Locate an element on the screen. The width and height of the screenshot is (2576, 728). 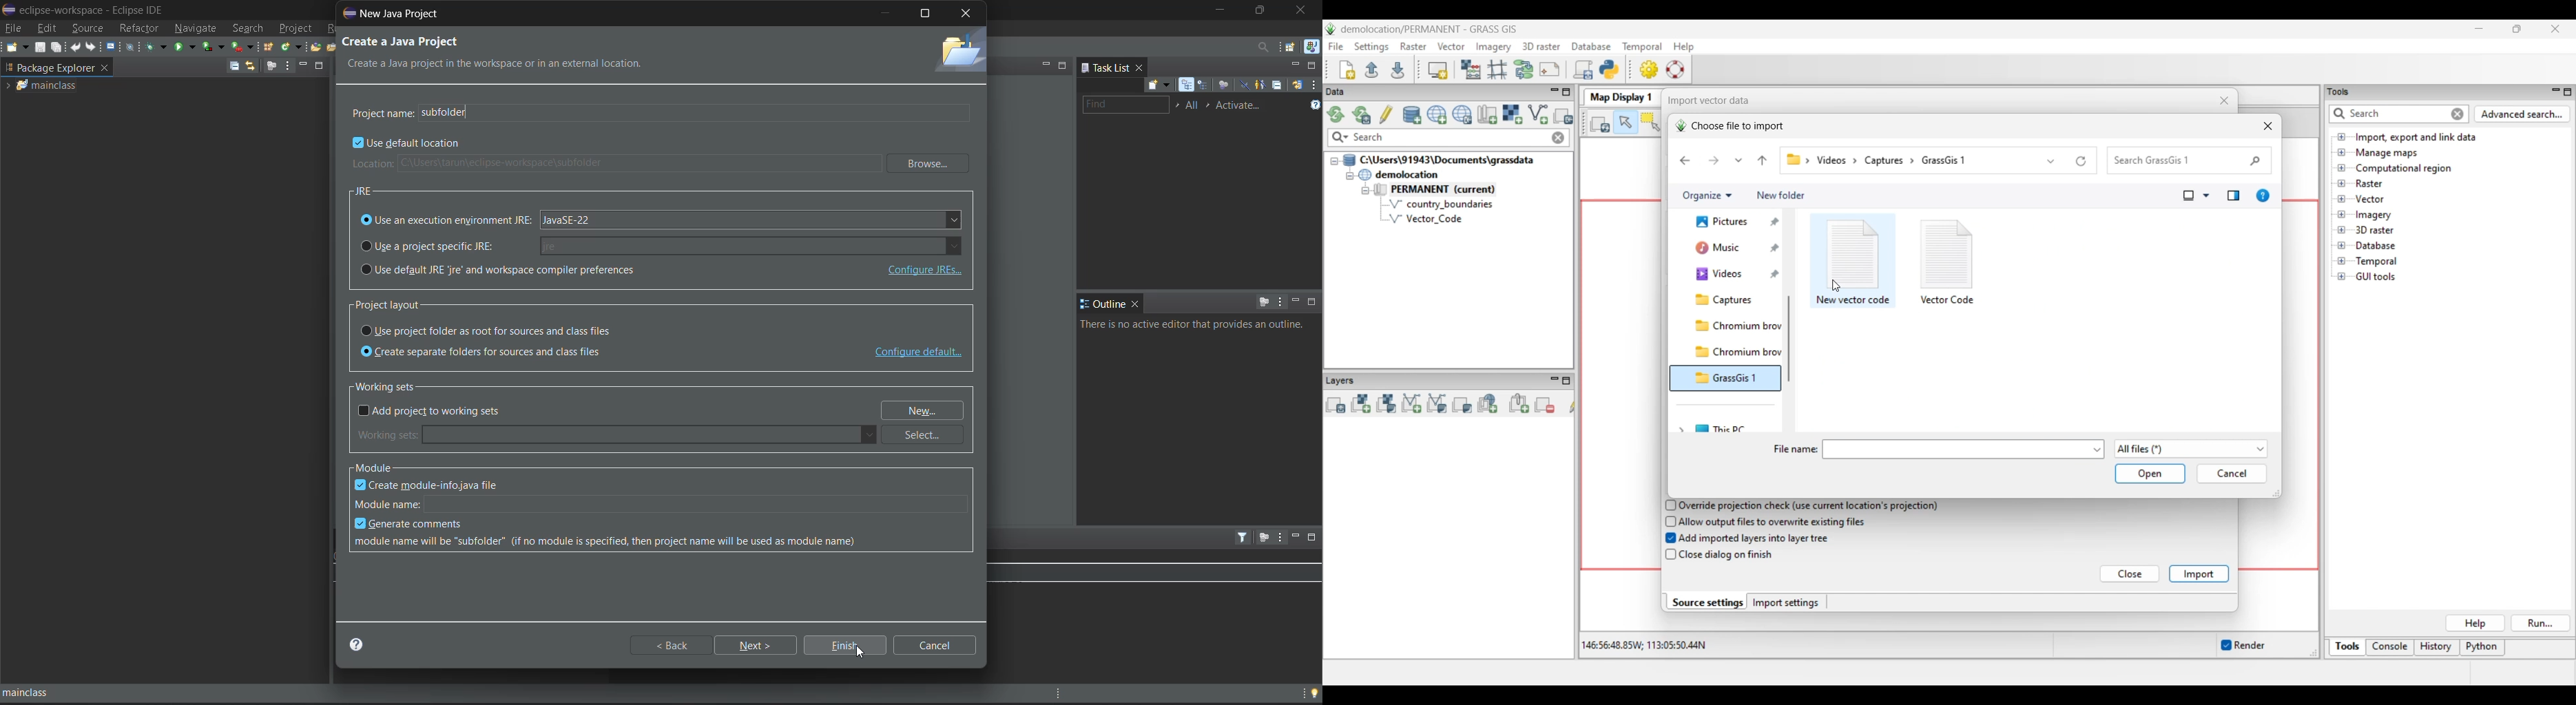
tip of the day is located at coordinates (1313, 691).